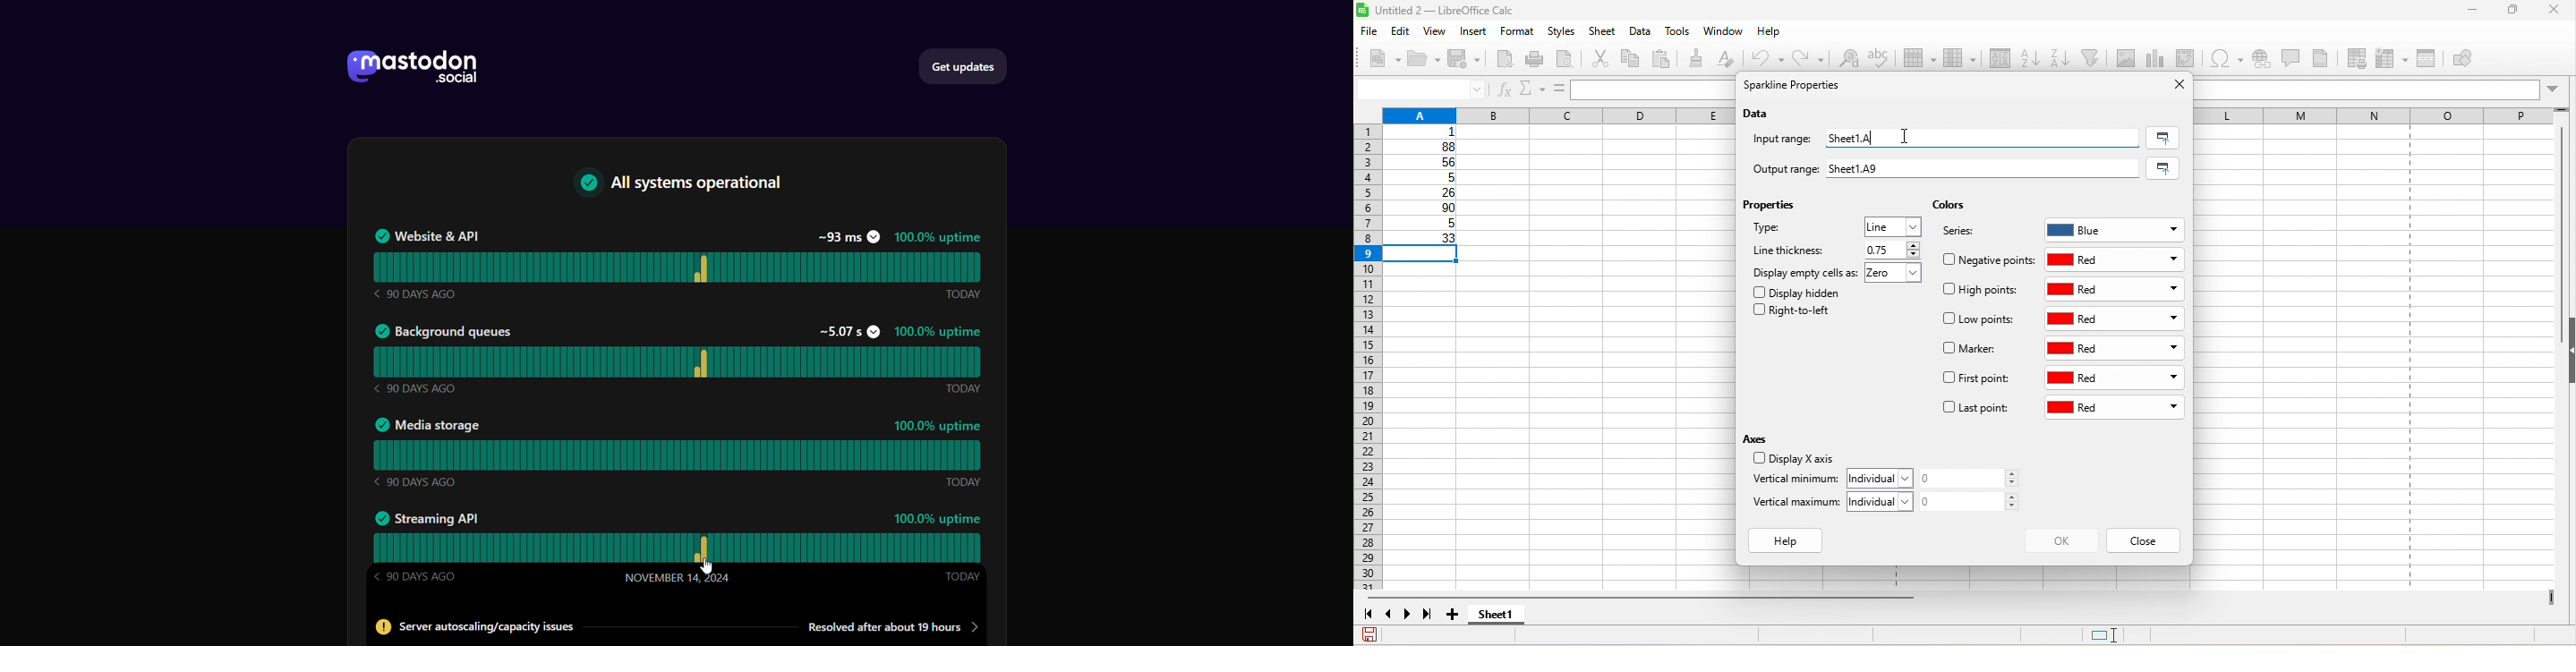 This screenshot has width=2576, height=672. I want to click on sheet a9, so click(1986, 169).